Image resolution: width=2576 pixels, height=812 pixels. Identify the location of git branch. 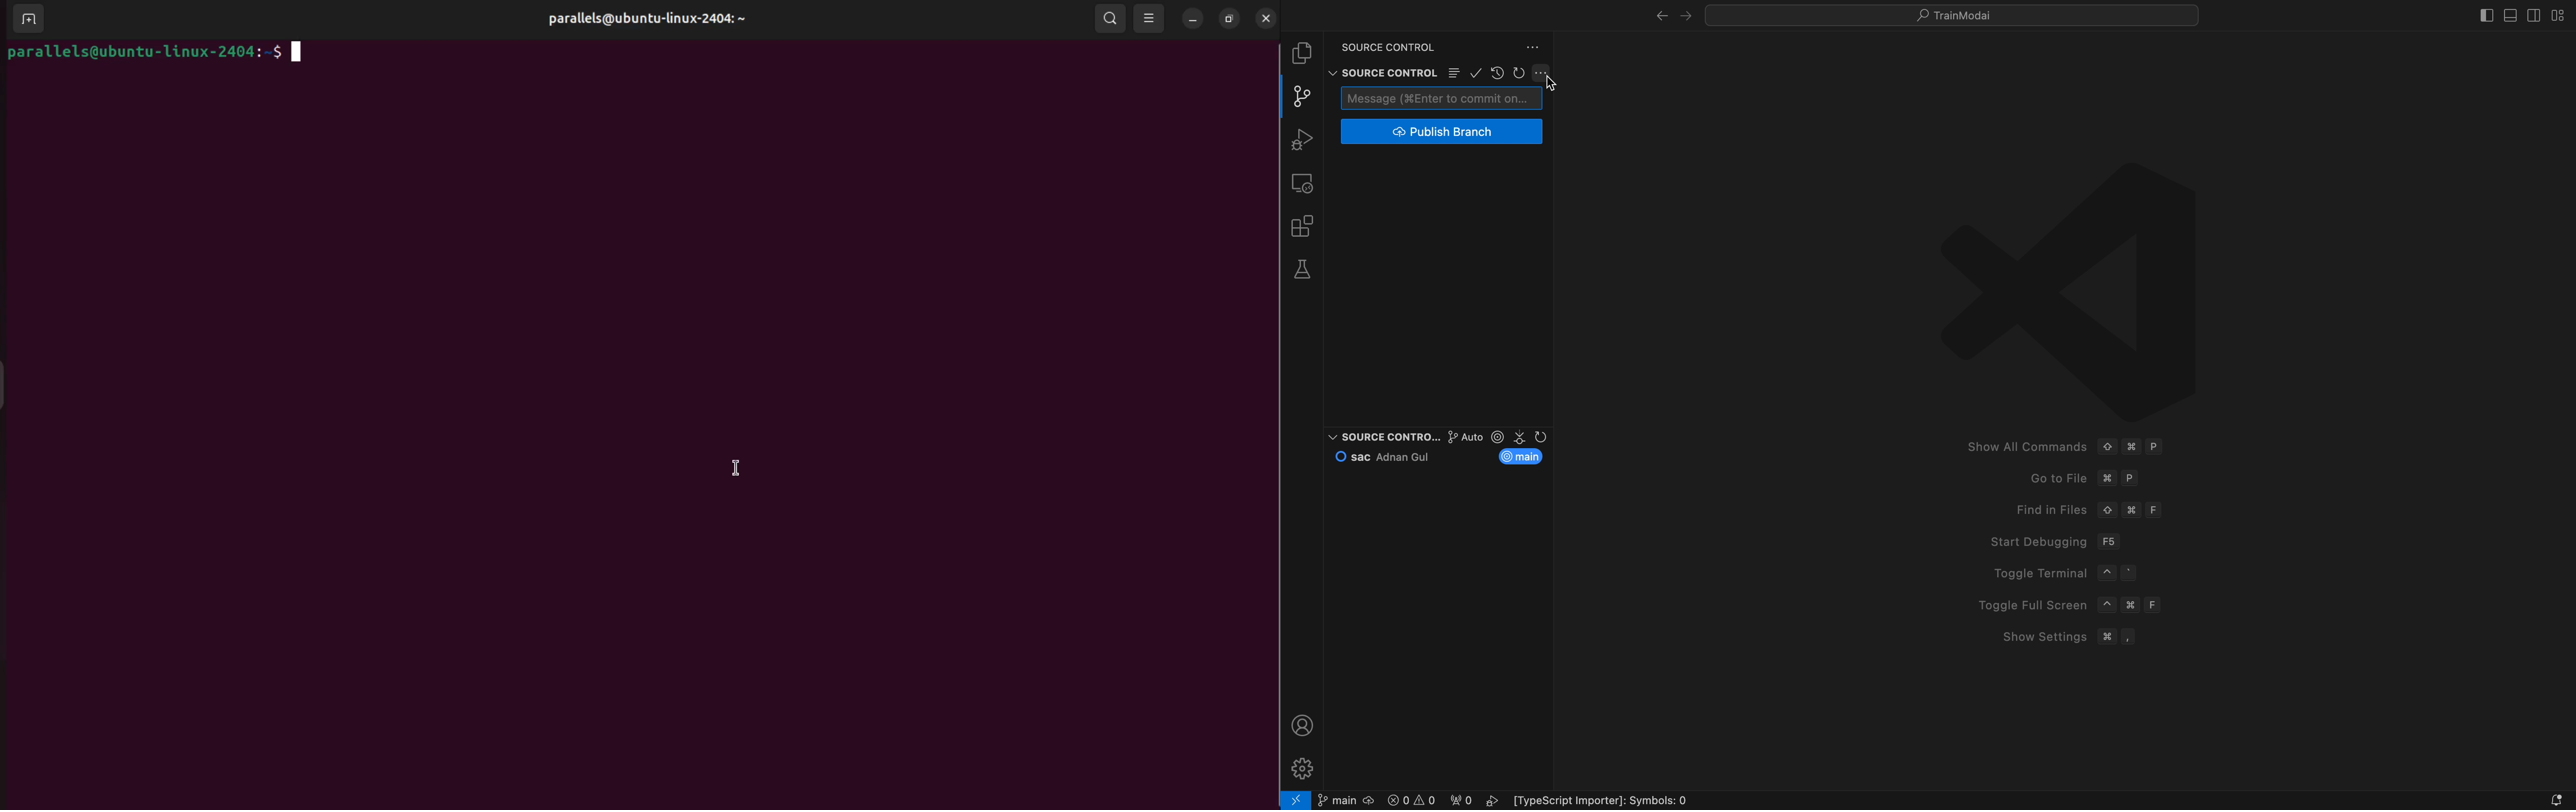
(1345, 800).